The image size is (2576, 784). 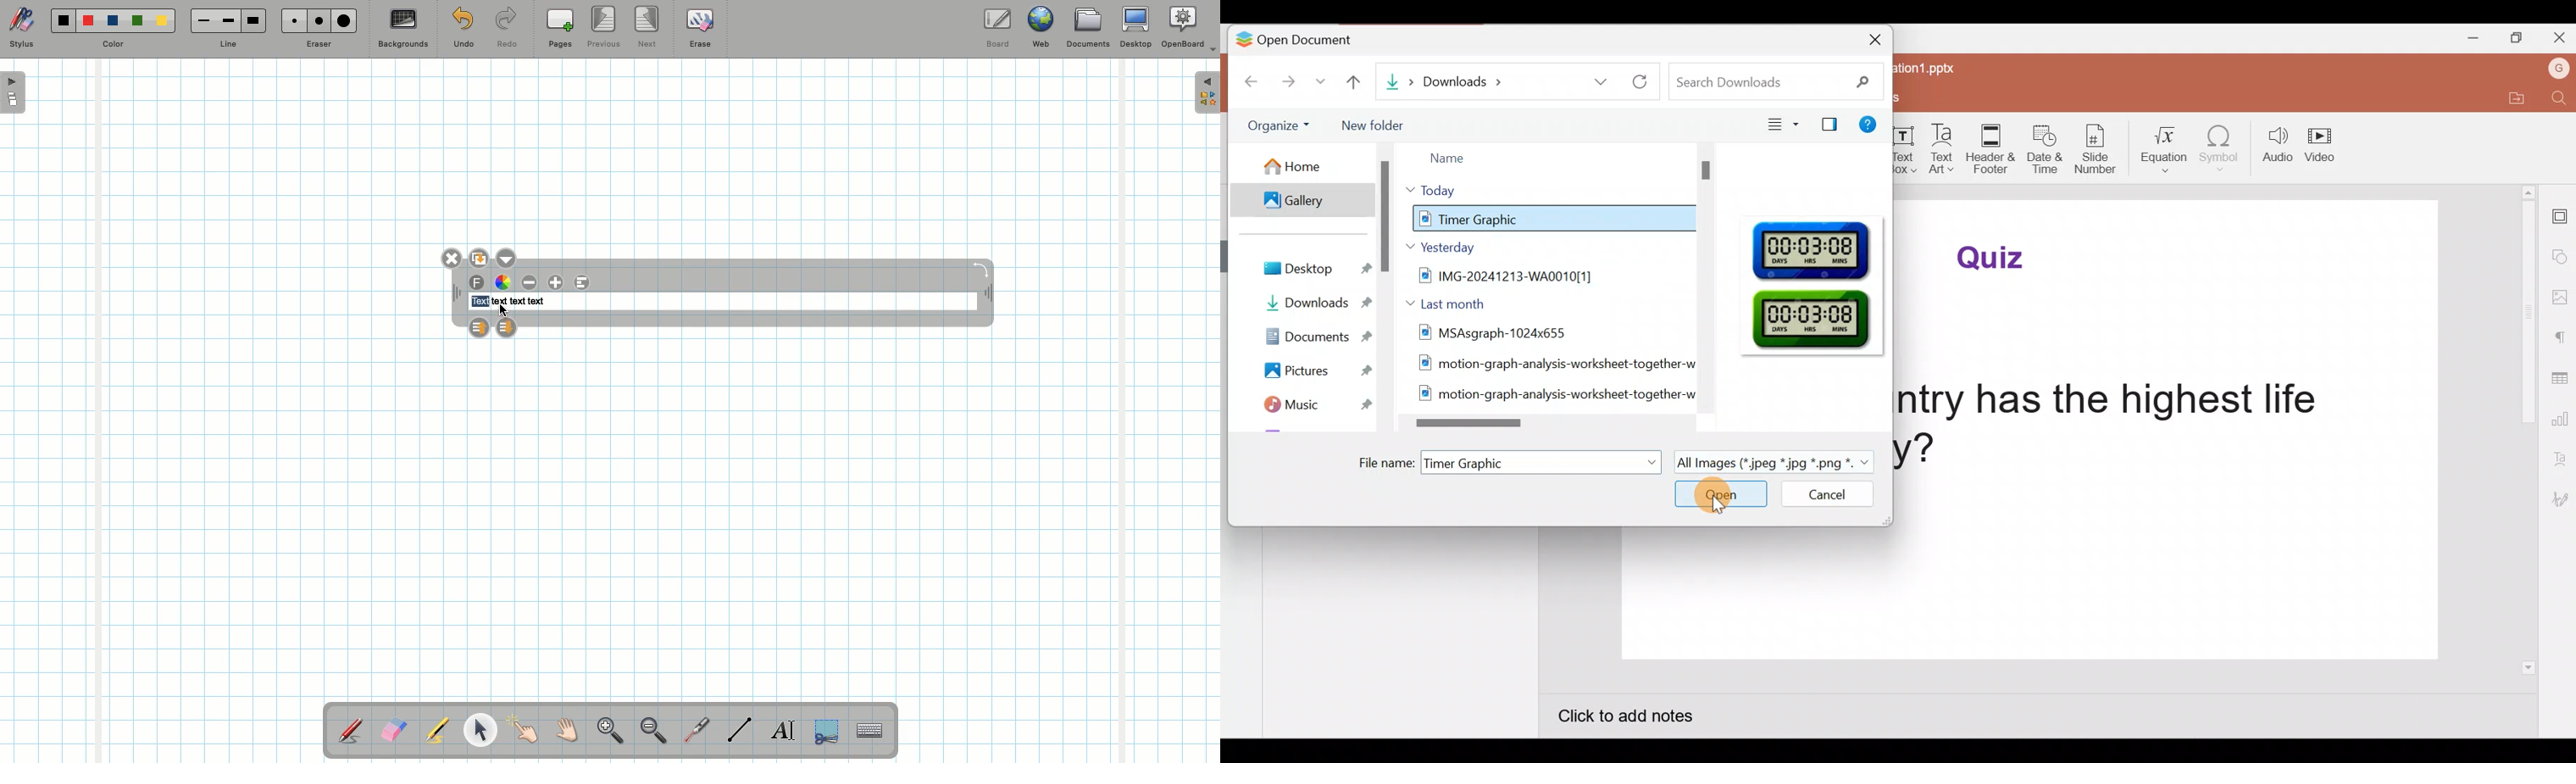 I want to click on Documents, so click(x=1308, y=335).